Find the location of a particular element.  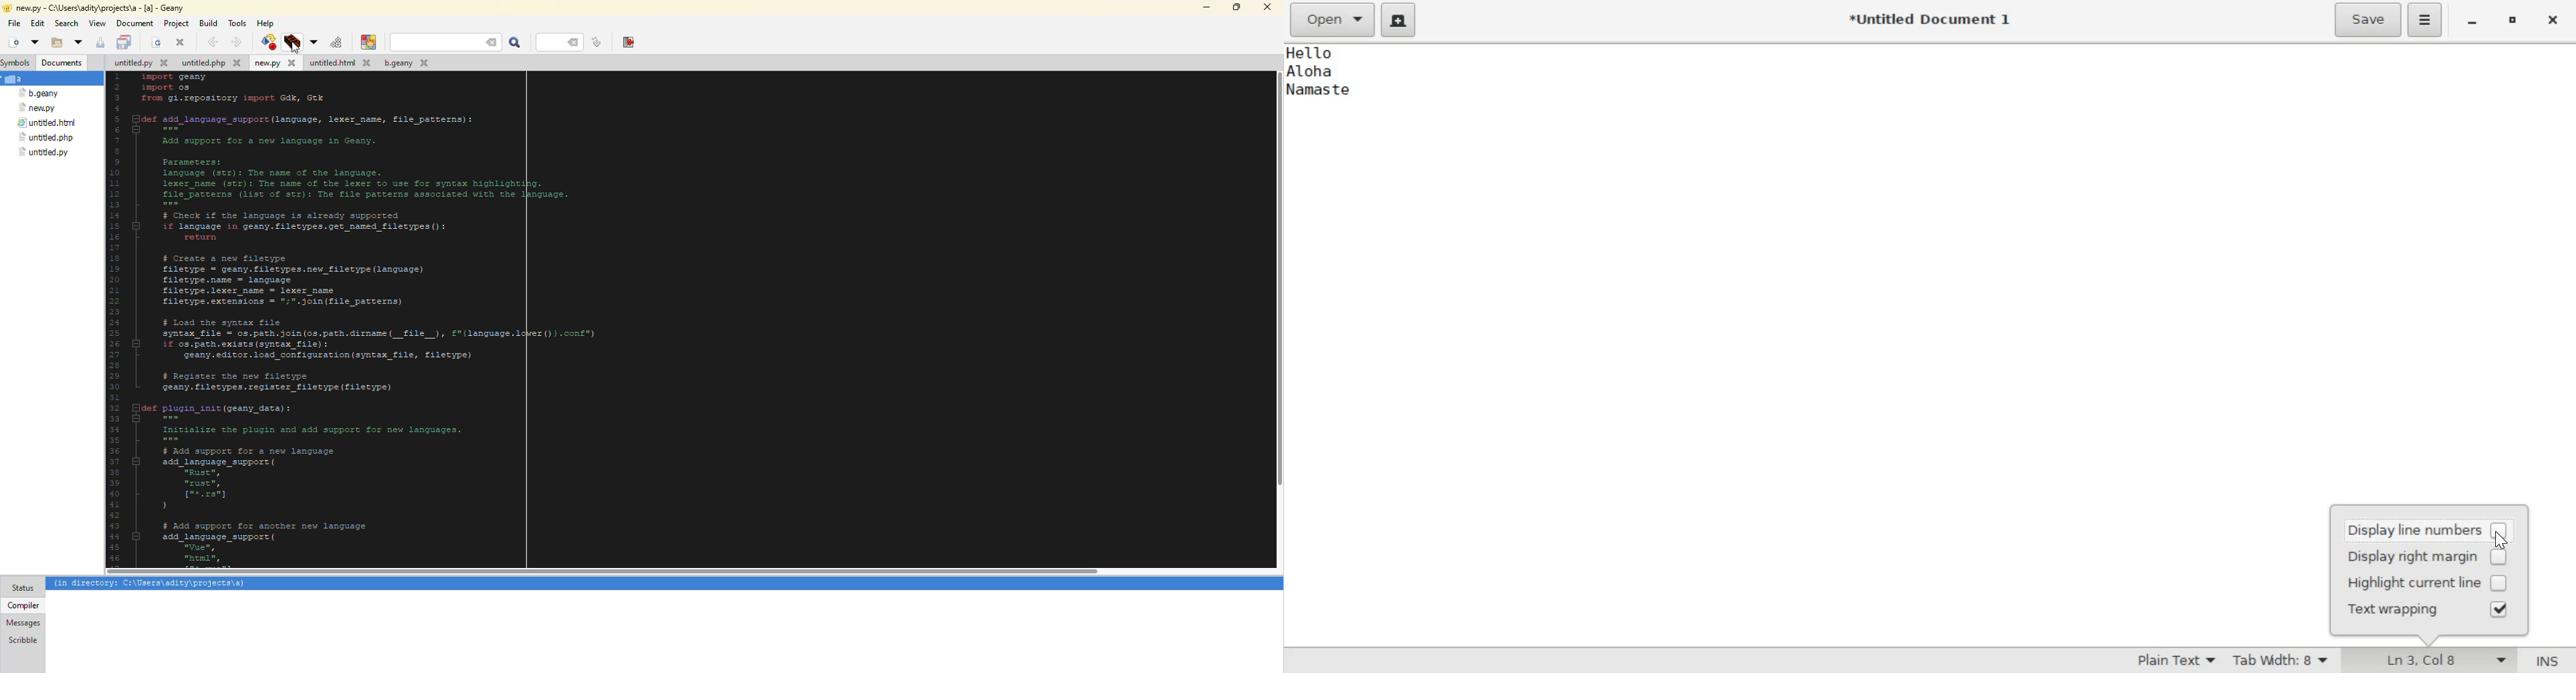

exit is located at coordinates (629, 43).